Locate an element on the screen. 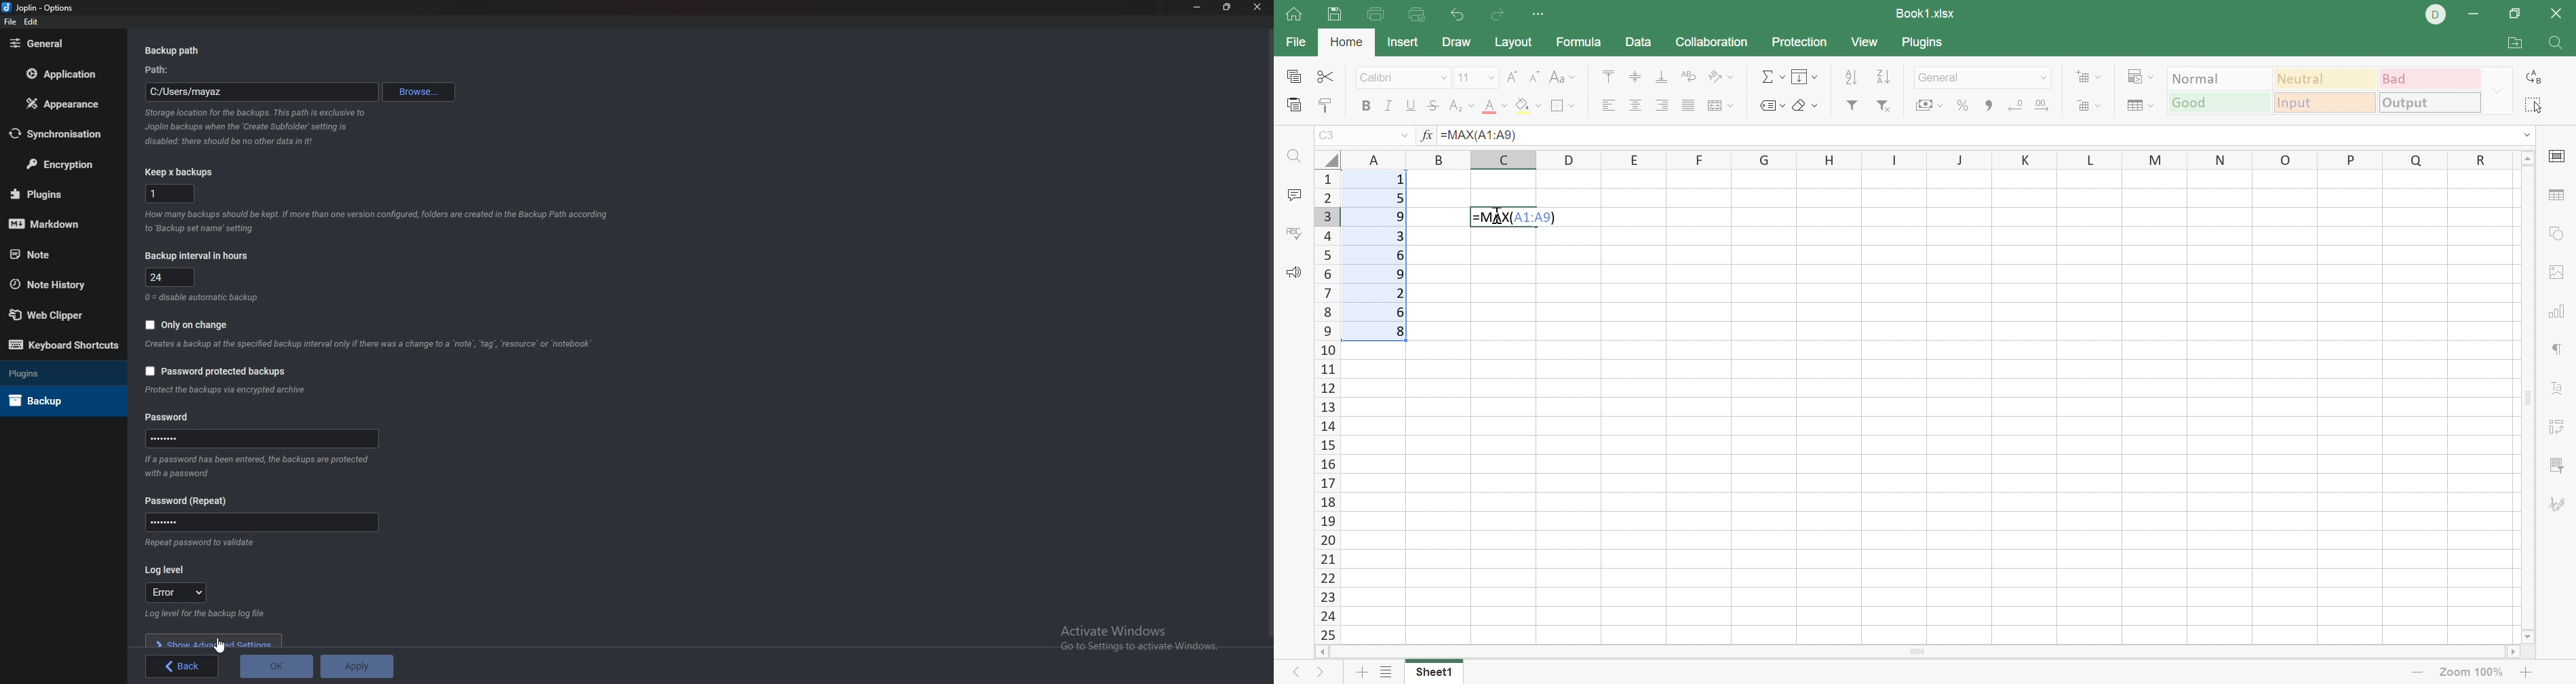 Image resolution: width=2576 pixels, height=700 pixels. Edit is located at coordinates (32, 22).